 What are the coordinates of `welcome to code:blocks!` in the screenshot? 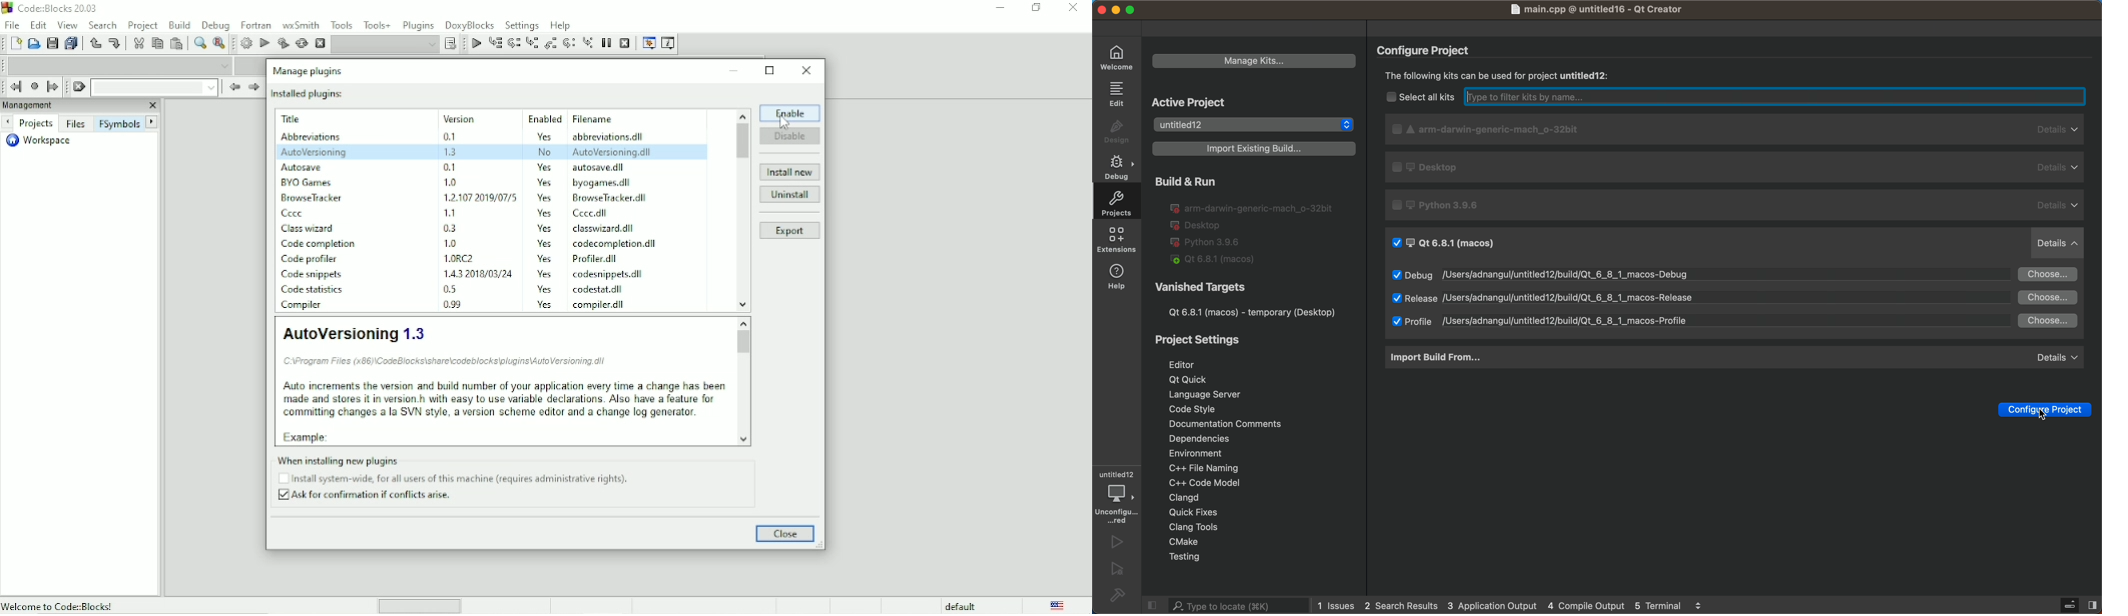 It's located at (111, 605).